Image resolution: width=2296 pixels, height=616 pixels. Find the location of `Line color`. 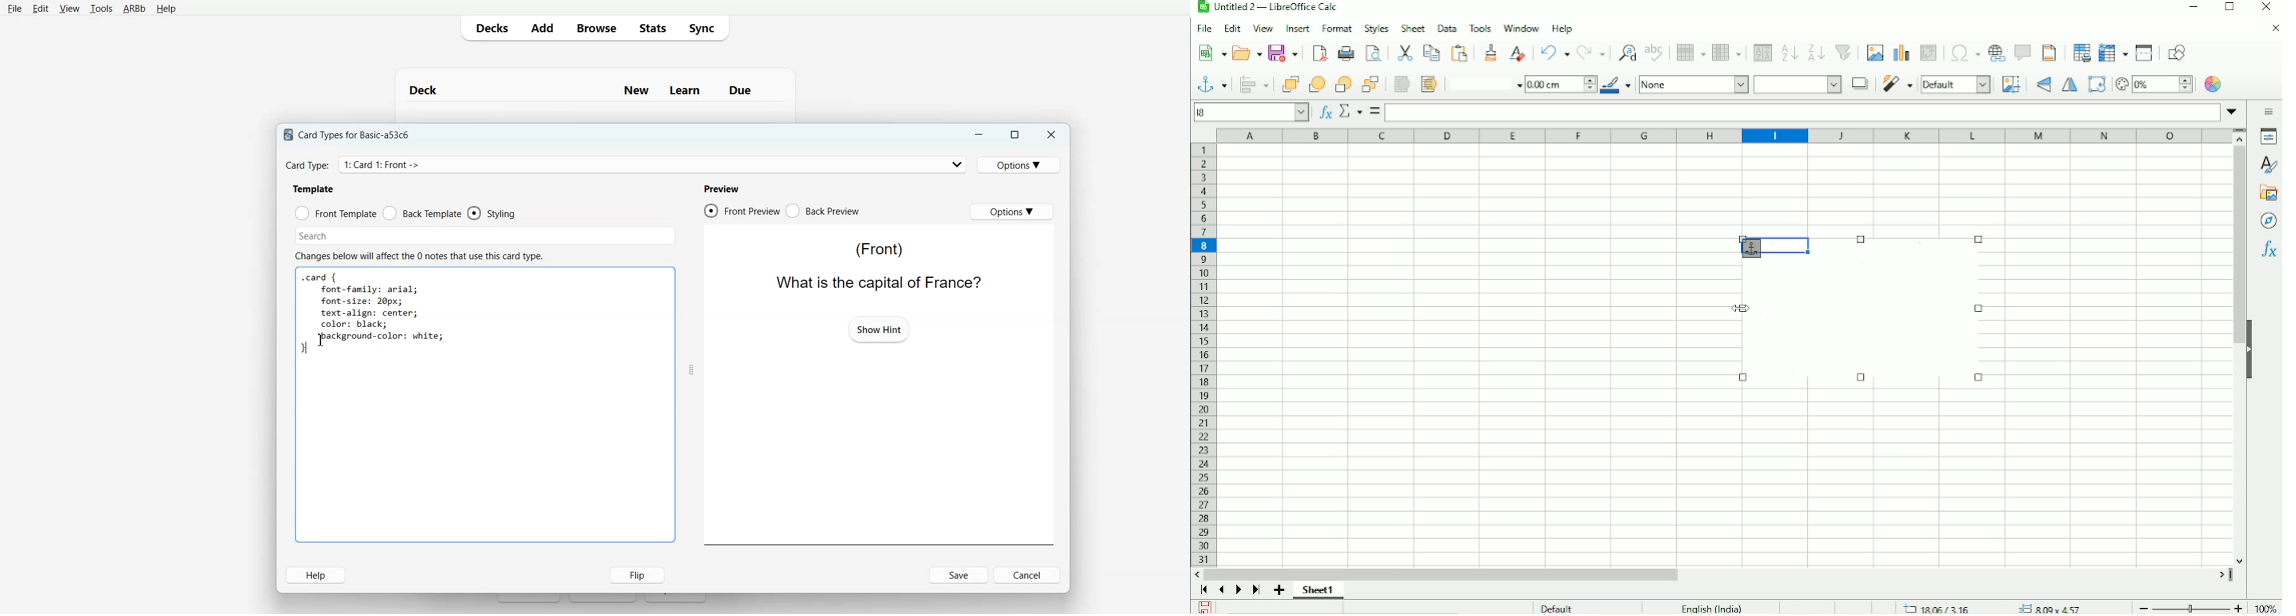

Line color is located at coordinates (1617, 85).